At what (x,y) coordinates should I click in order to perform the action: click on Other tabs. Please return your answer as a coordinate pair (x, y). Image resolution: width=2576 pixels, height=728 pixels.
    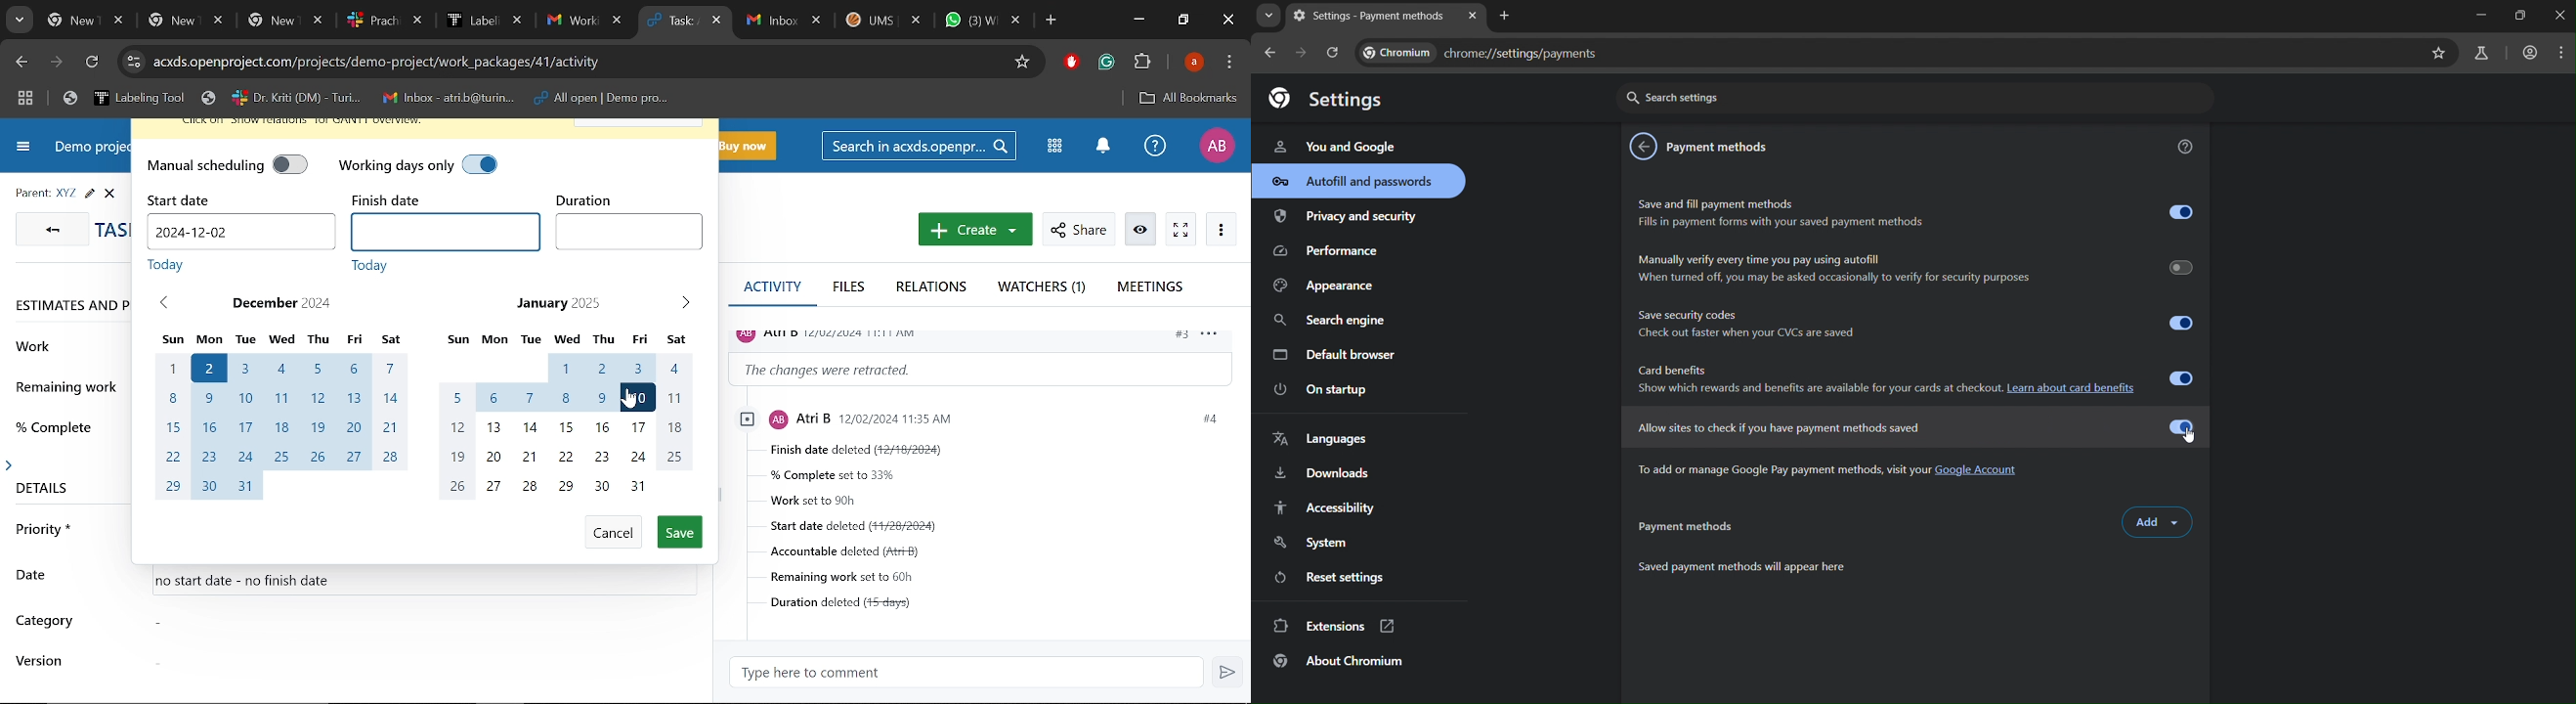
    Looking at the image, I should click on (336, 21).